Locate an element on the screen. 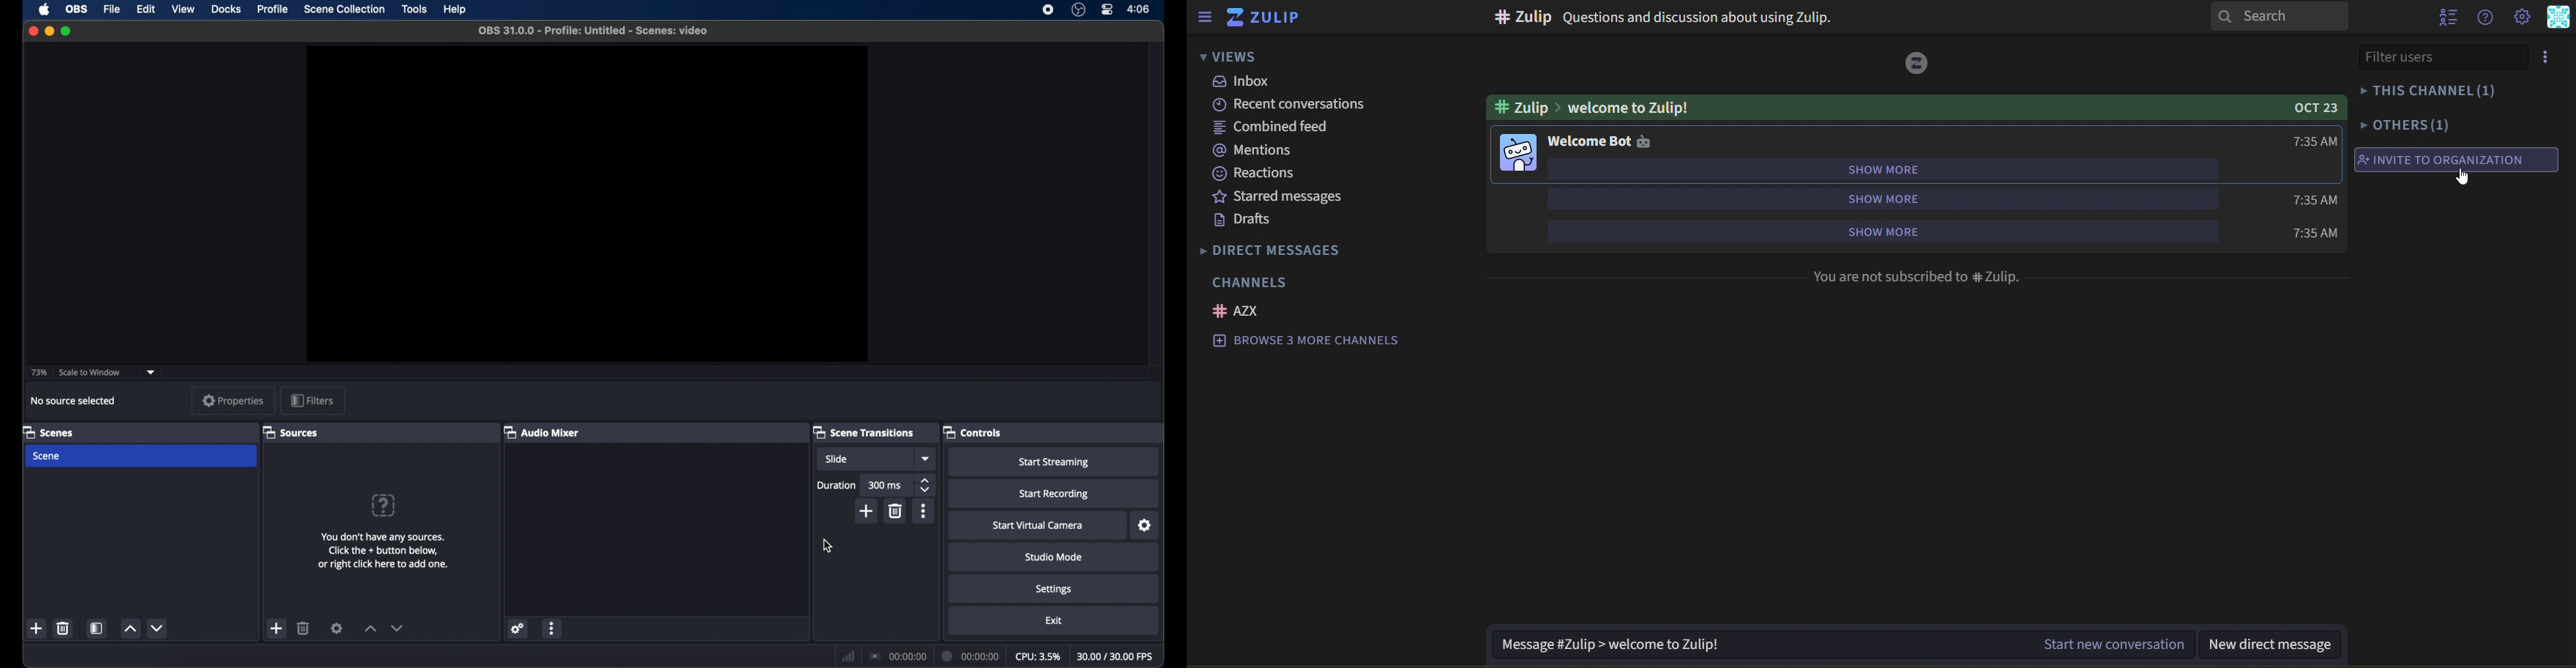  You are not subscribed to #Zulip is located at coordinates (1918, 278).